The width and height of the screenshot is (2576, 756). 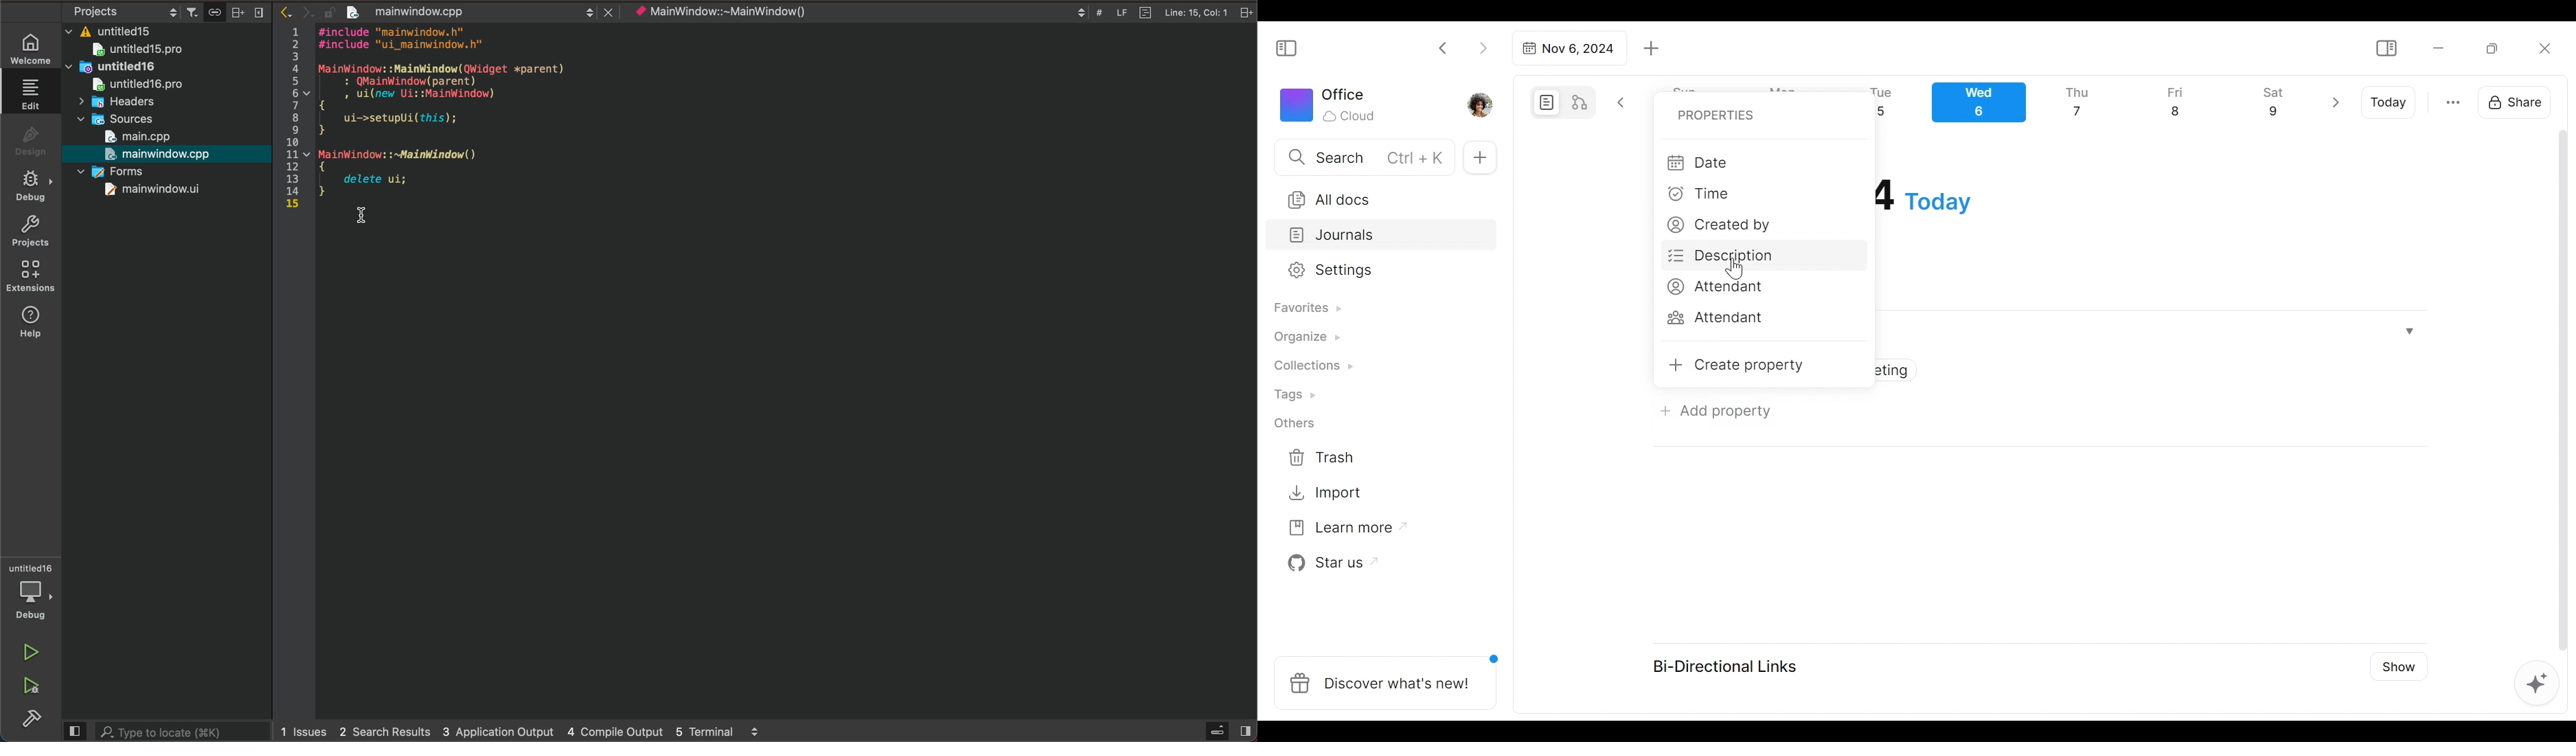 I want to click on Bi-Directional Links, so click(x=1732, y=665).